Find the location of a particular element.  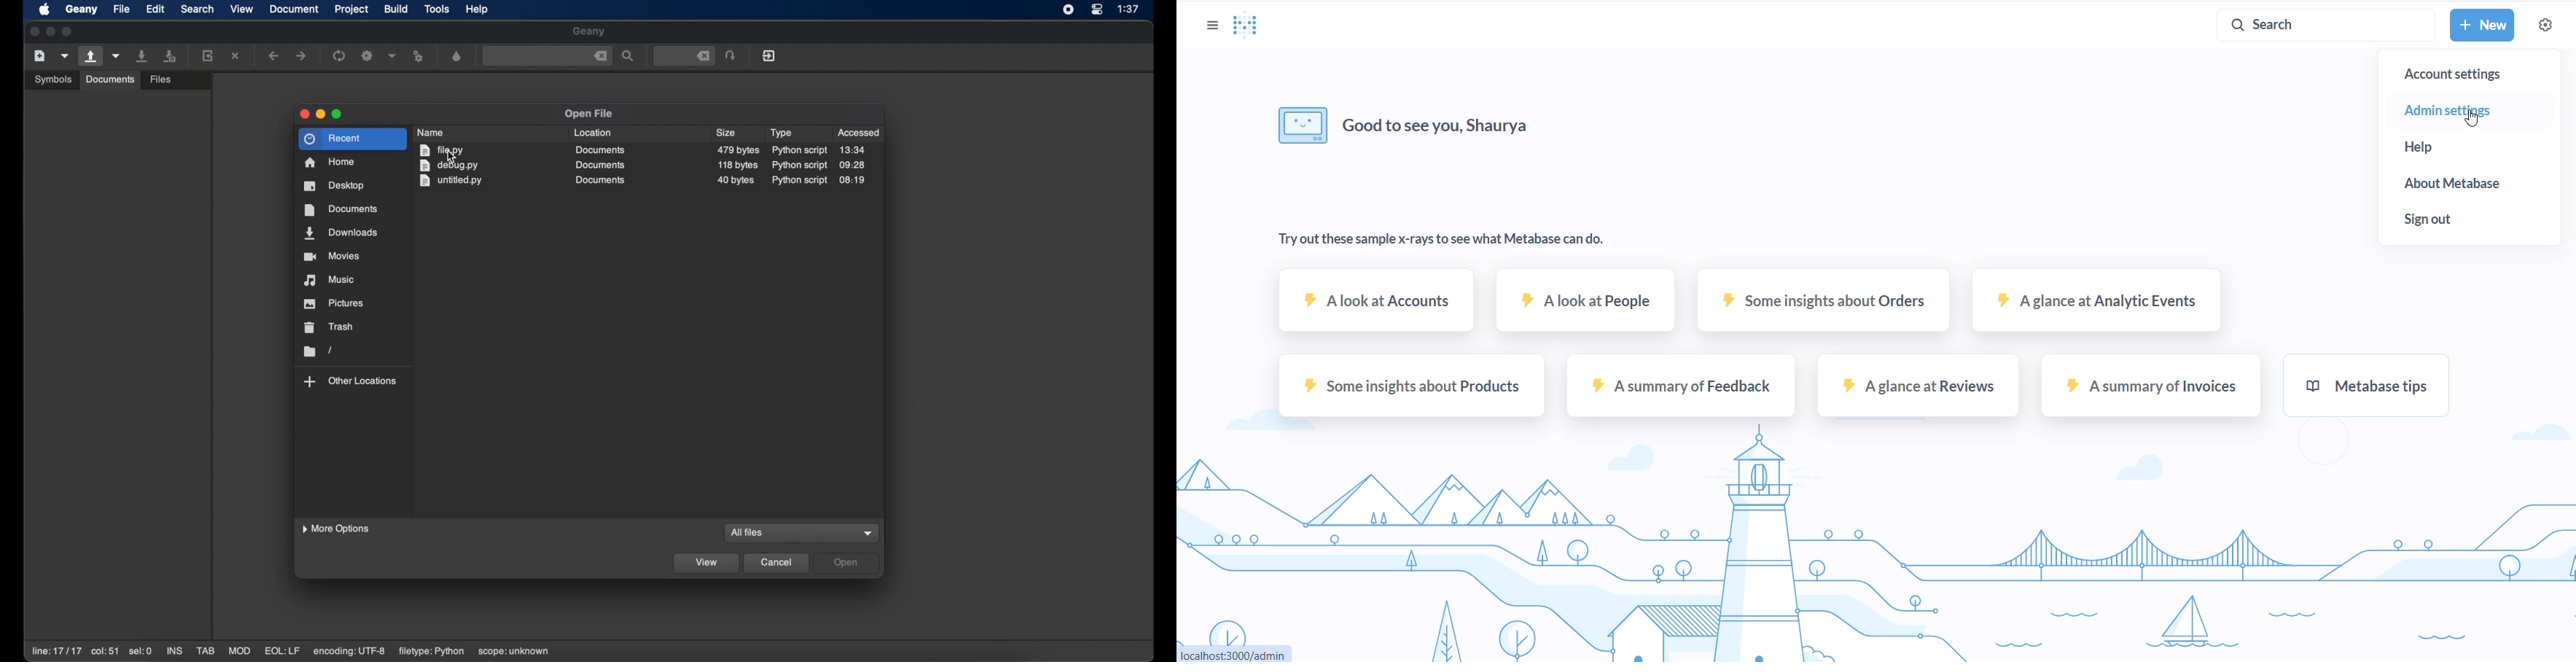

help is located at coordinates (2438, 147).